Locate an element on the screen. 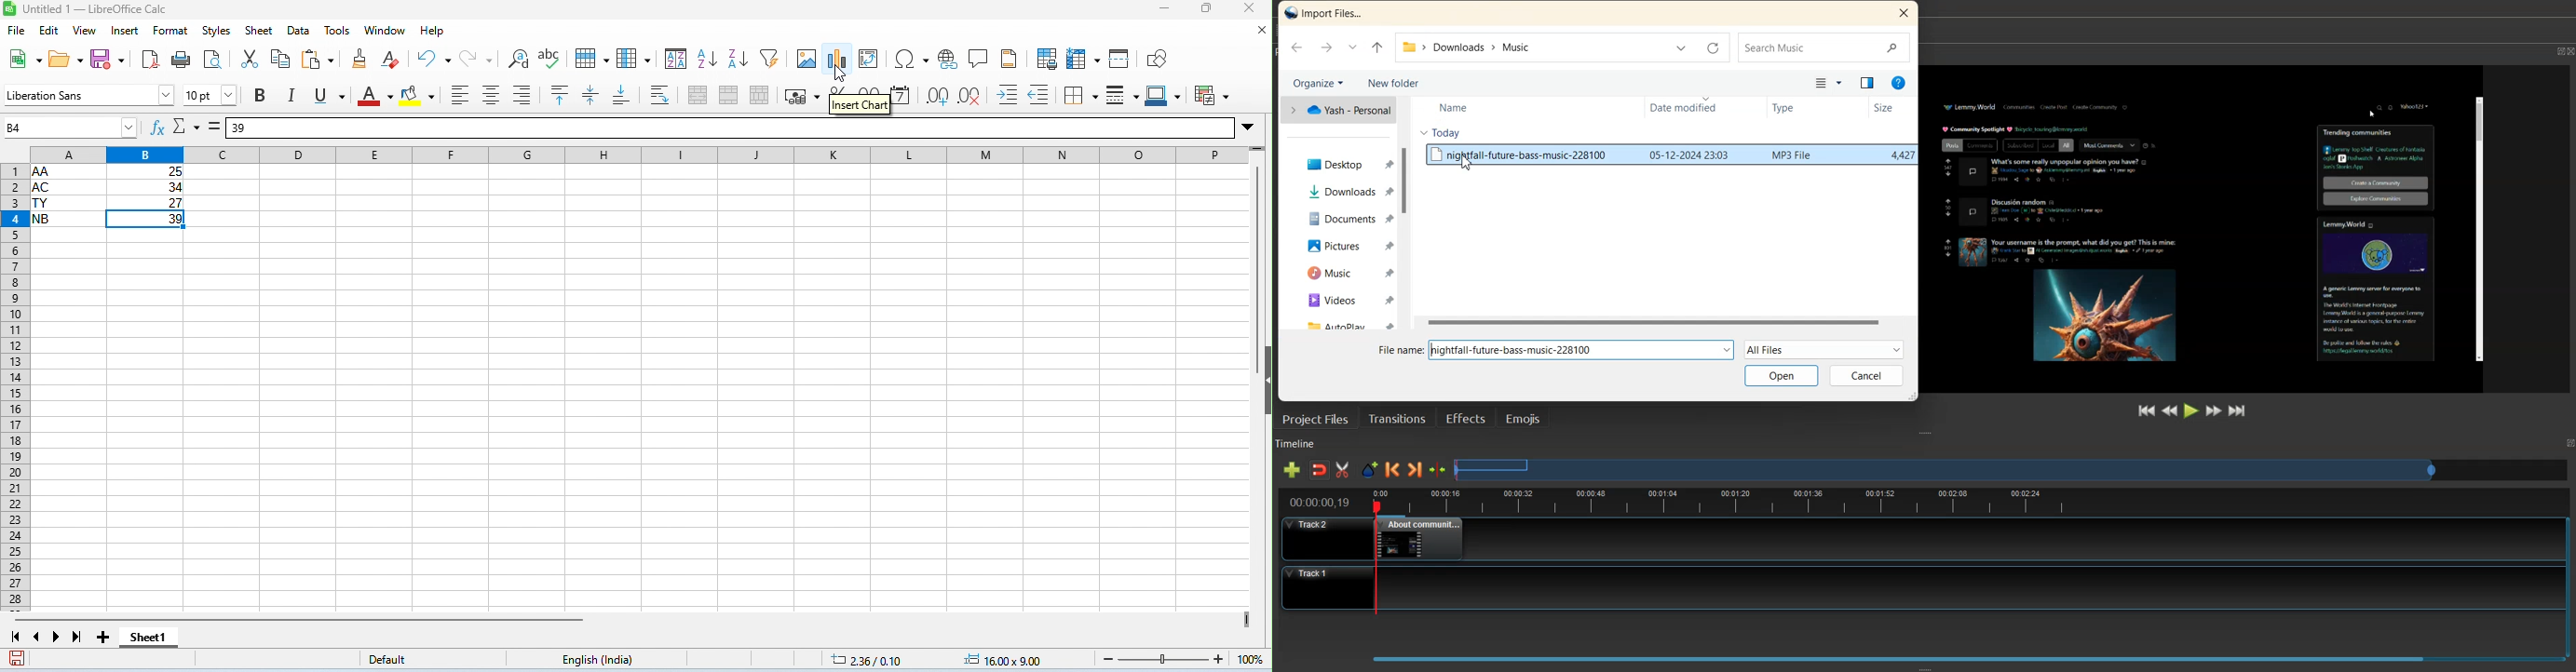 This screenshot has width=2576, height=672. edit is located at coordinates (49, 32).